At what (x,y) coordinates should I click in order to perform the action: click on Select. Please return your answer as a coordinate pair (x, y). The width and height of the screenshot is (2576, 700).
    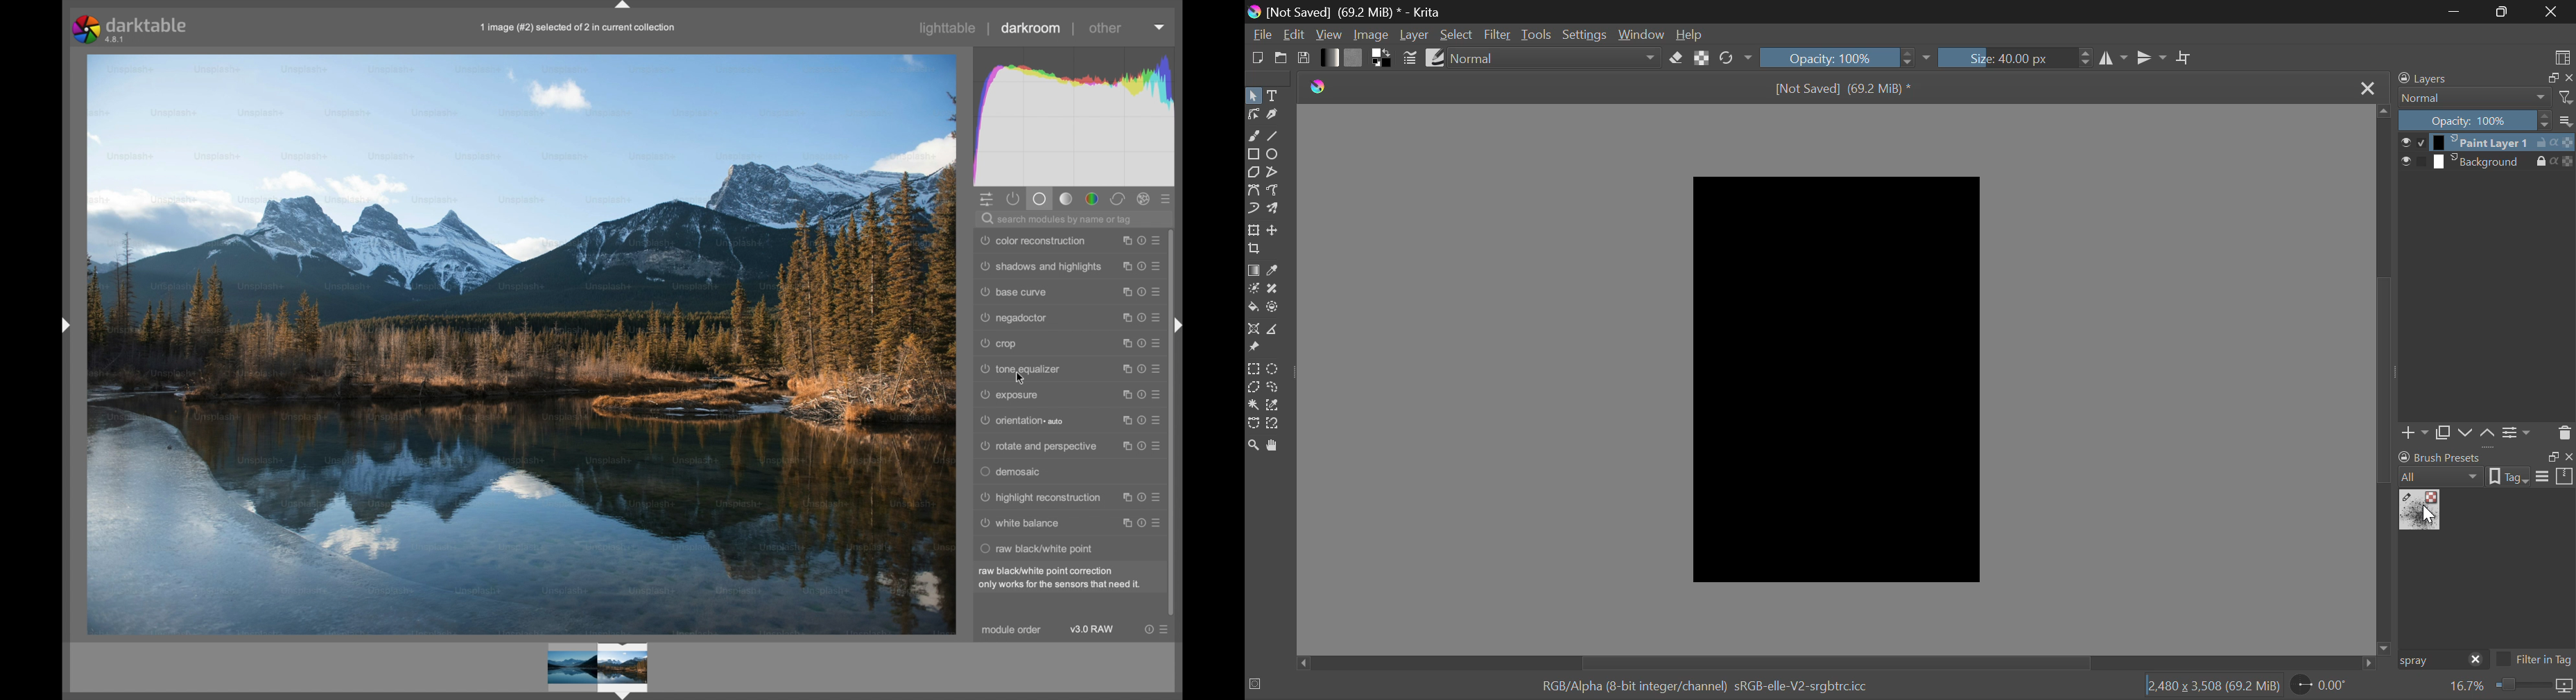
    Looking at the image, I should click on (1457, 34).